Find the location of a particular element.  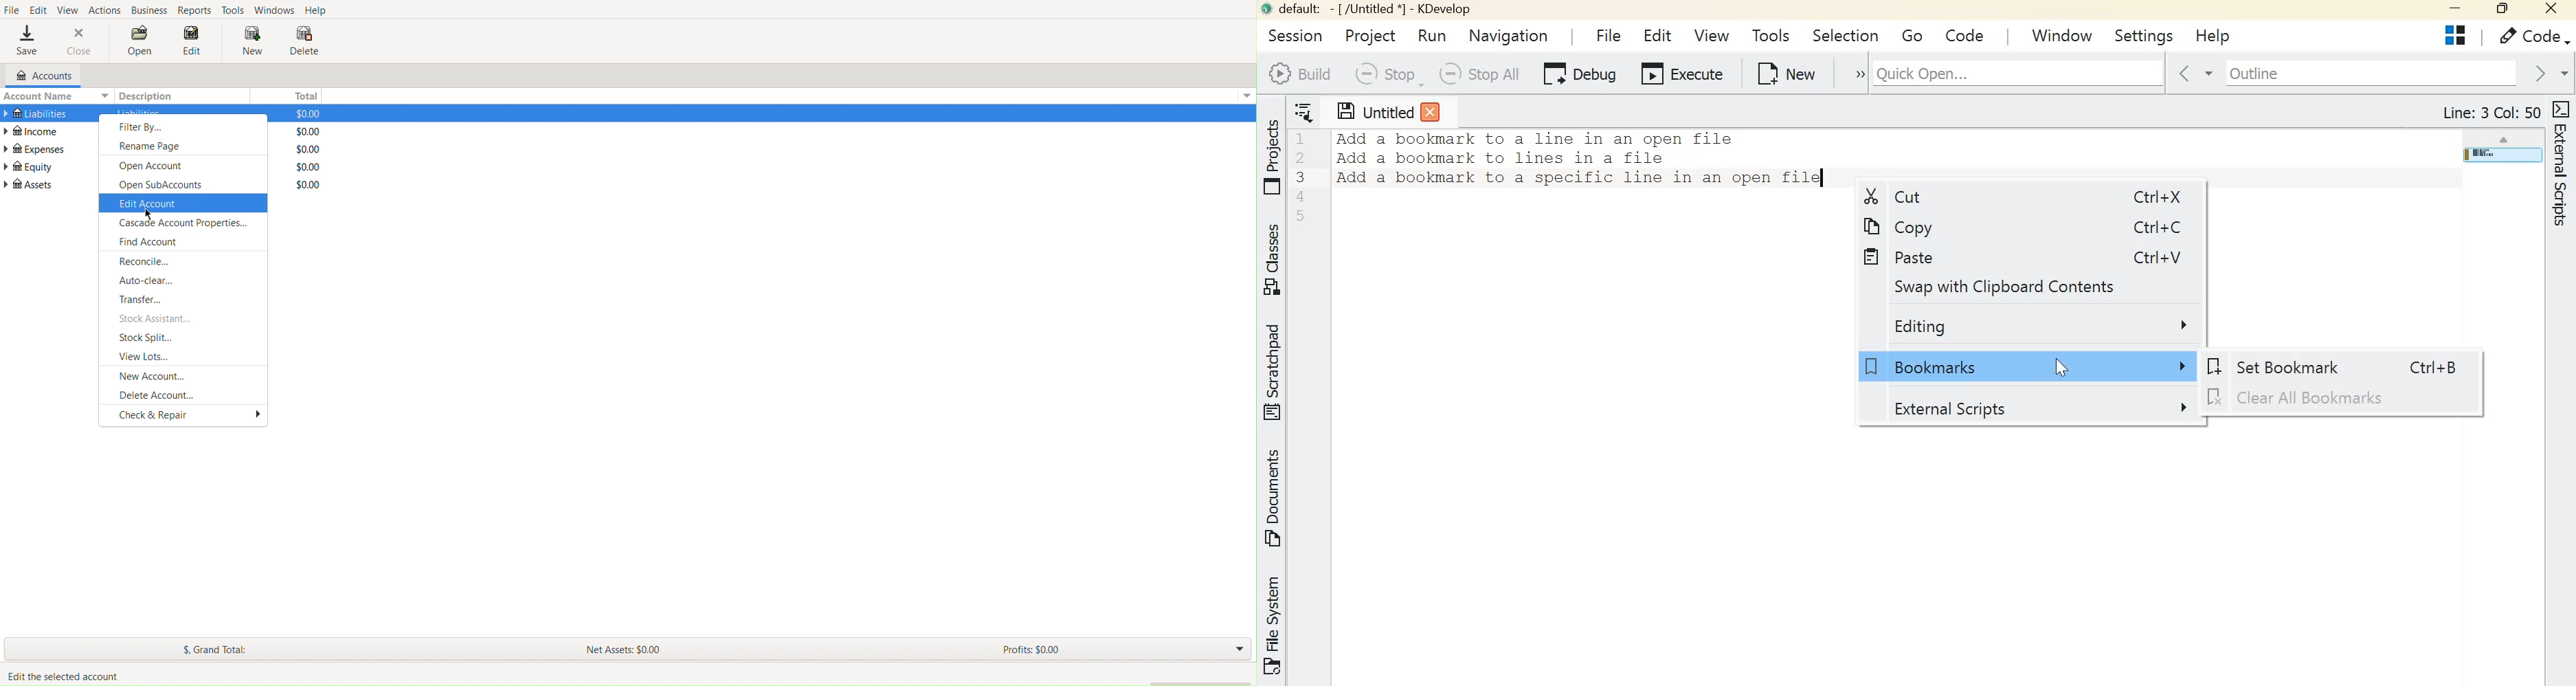

Edit is located at coordinates (192, 44).